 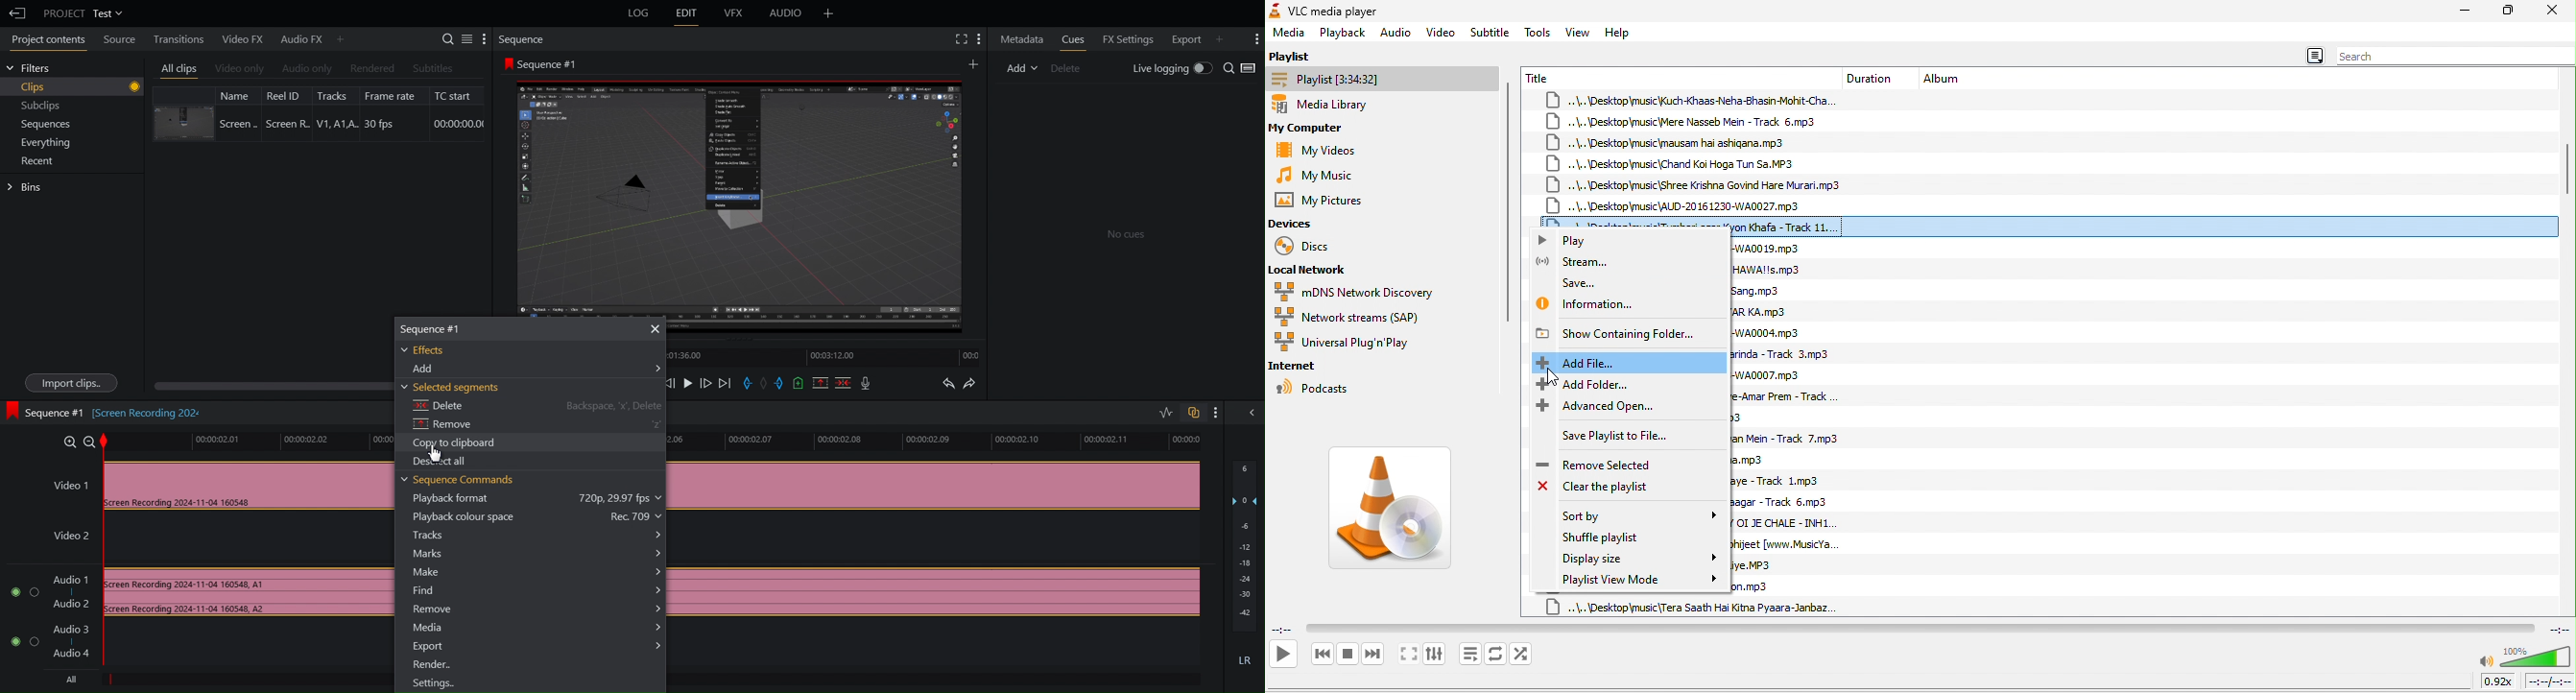 I want to click on Everything, so click(x=38, y=143).